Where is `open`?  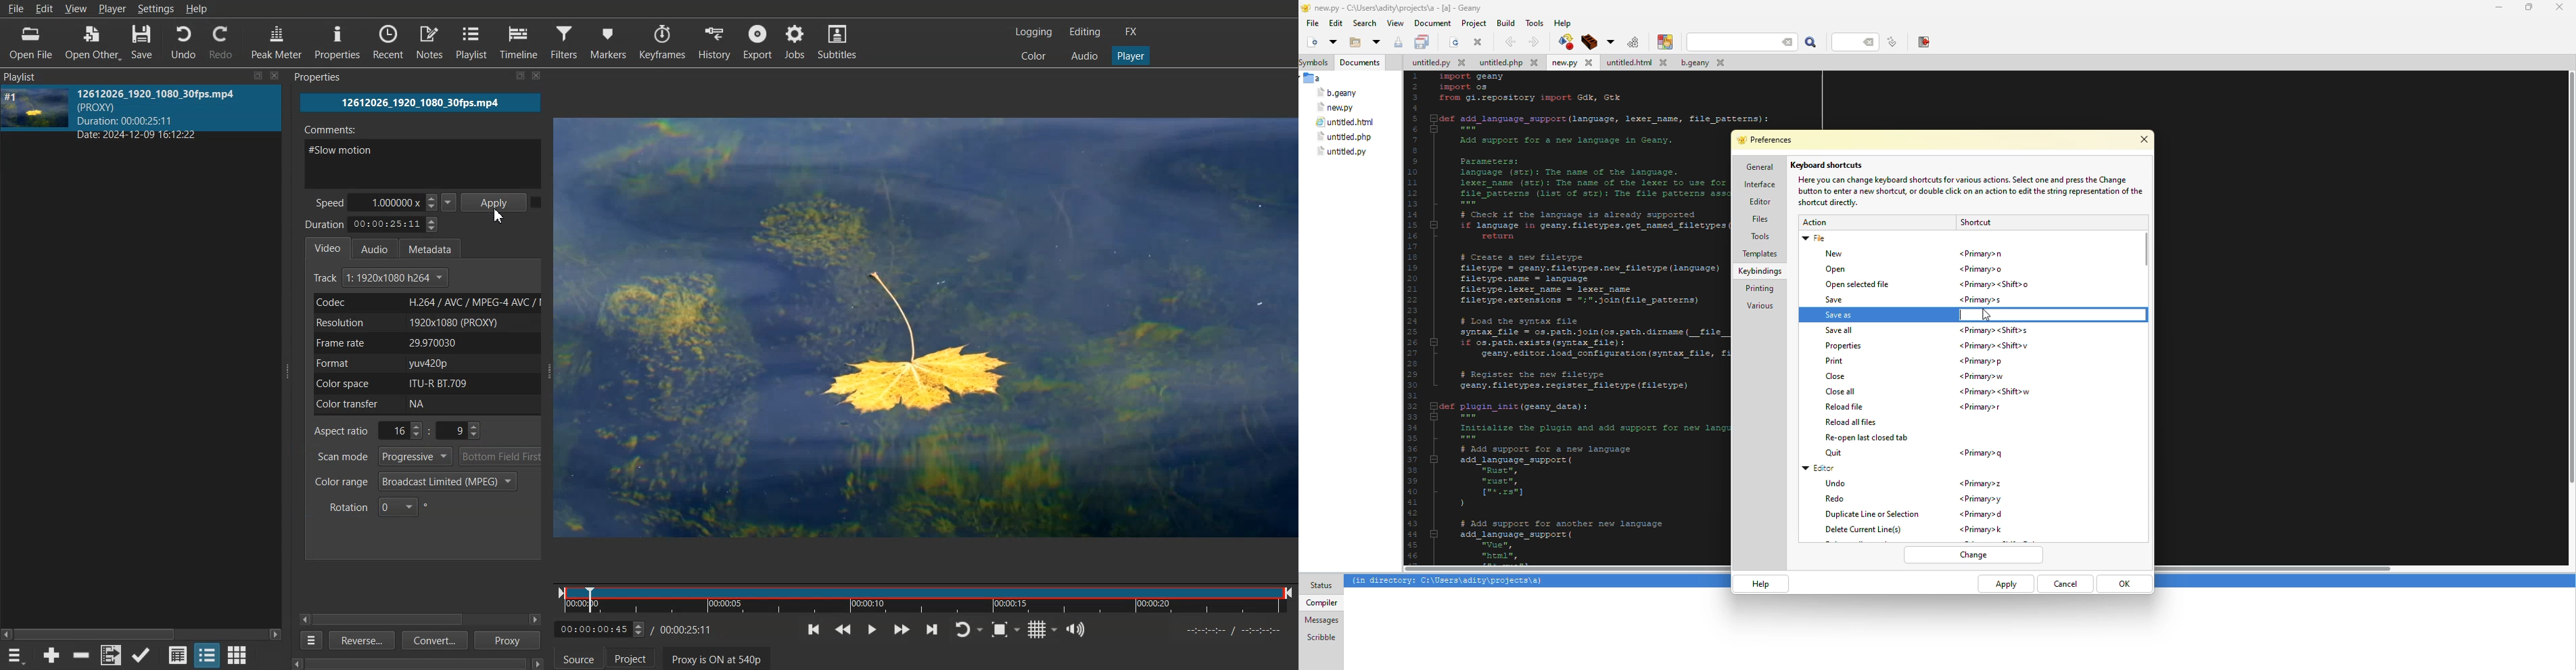 open is located at coordinates (1454, 43).